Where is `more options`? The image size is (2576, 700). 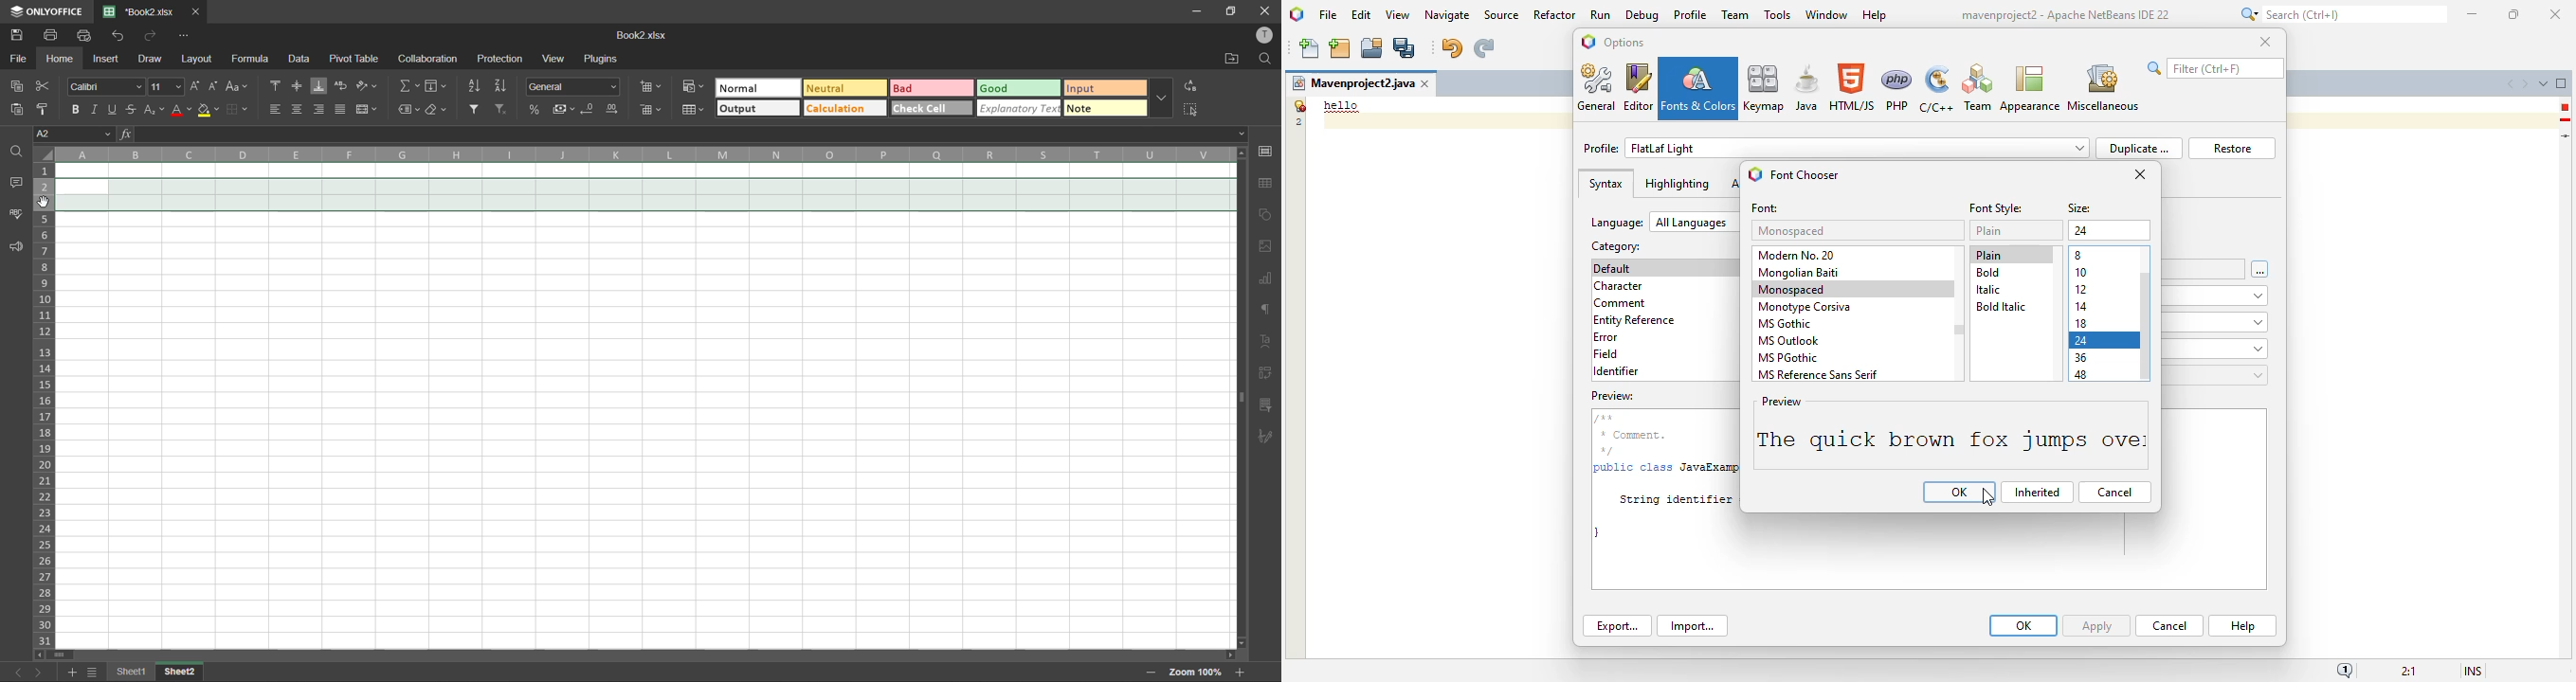 more options is located at coordinates (1160, 98).